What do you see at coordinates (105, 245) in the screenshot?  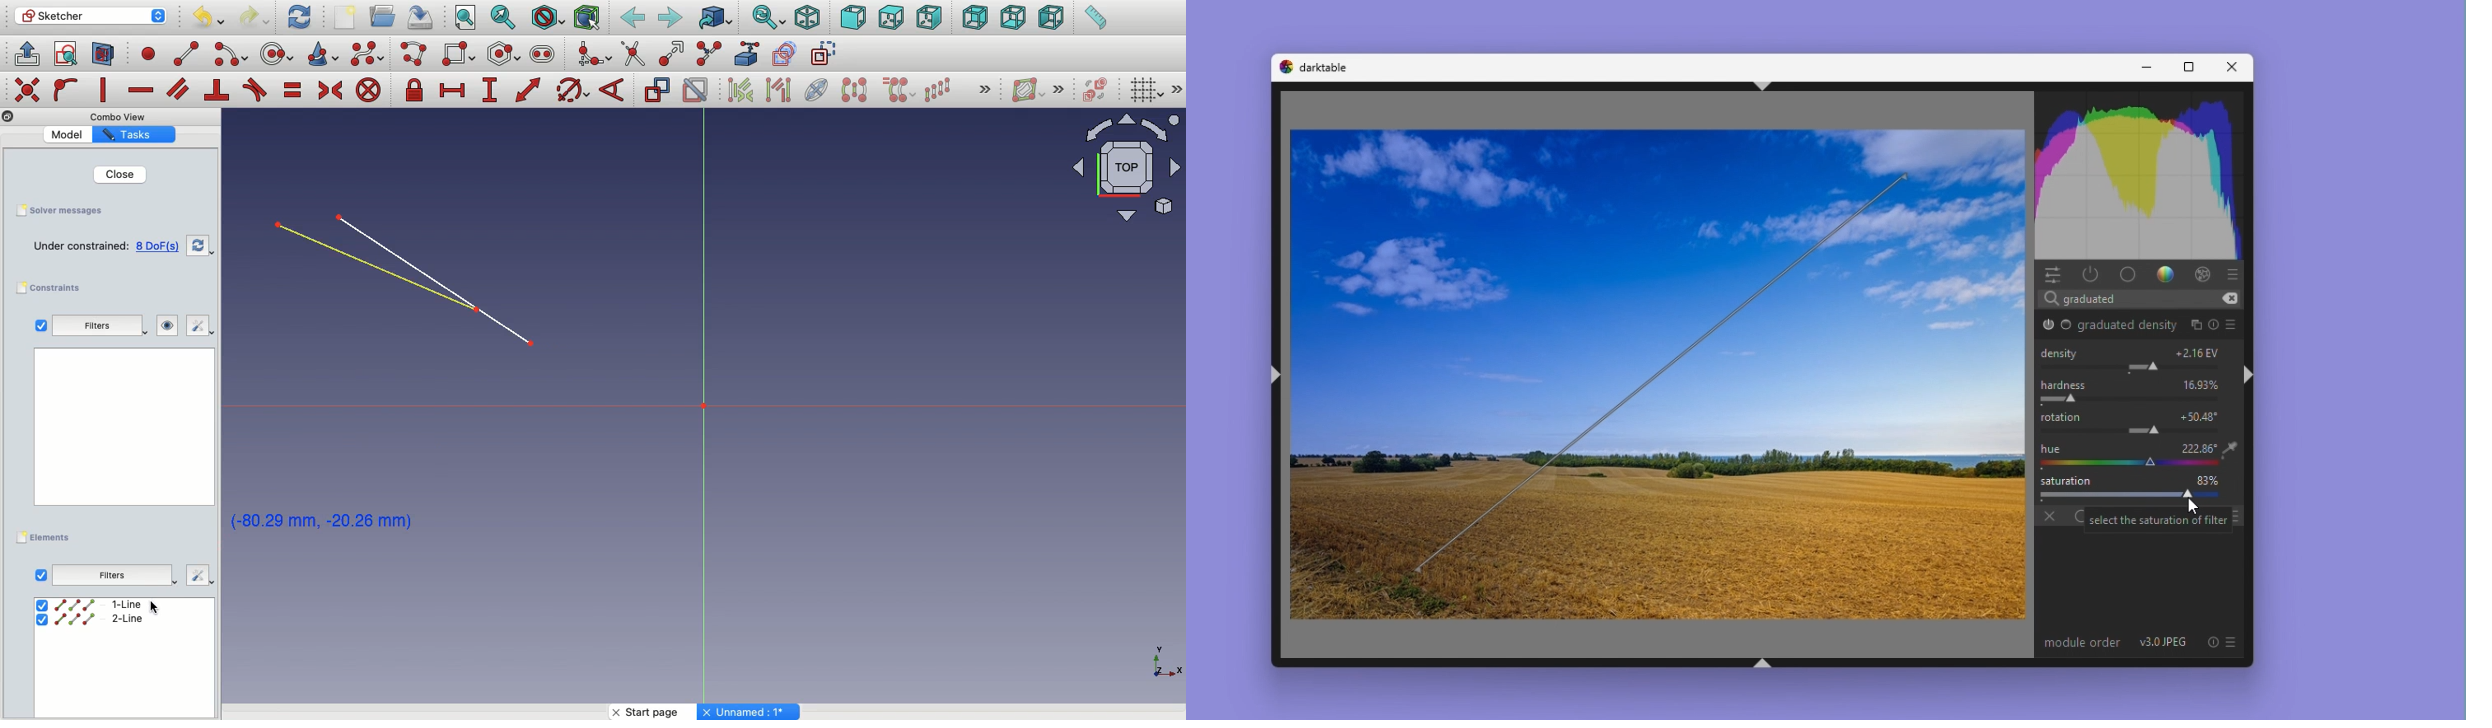 I see `Empty sketch` at bounding box center [105, 245].